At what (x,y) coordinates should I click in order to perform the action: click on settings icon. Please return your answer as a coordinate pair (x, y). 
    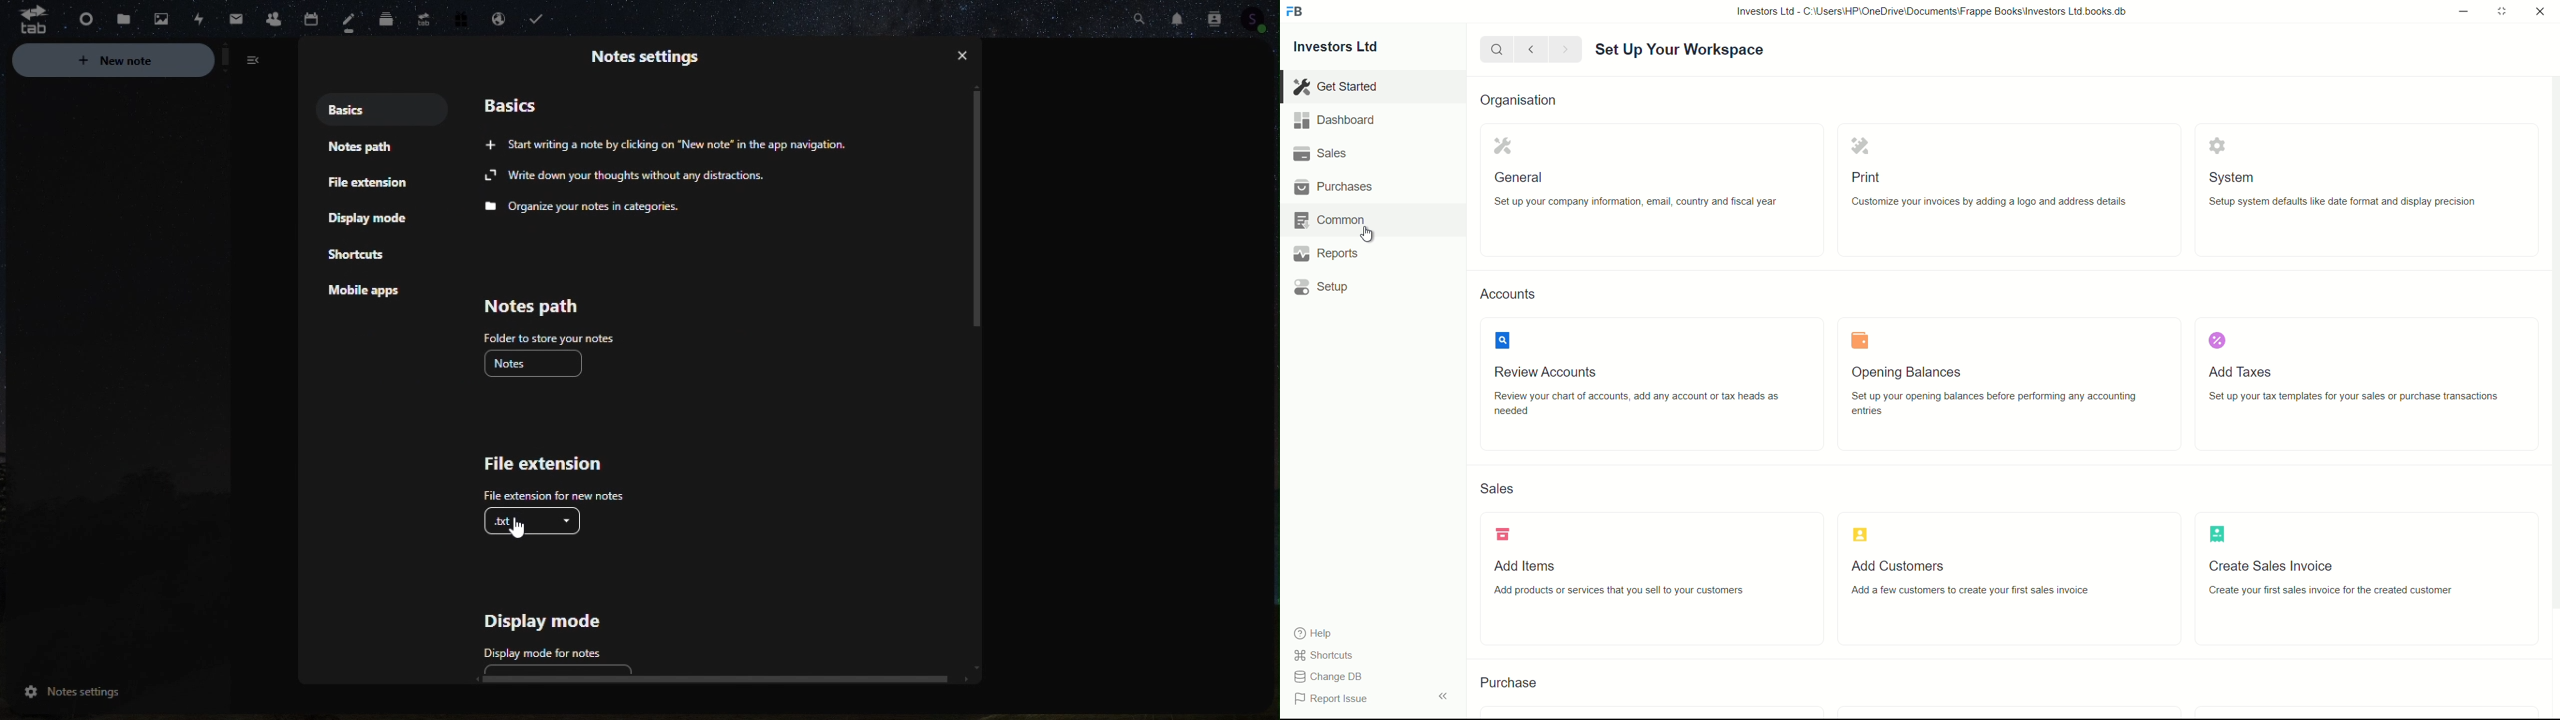
    Looking at the image, I should click on (1500, 147).